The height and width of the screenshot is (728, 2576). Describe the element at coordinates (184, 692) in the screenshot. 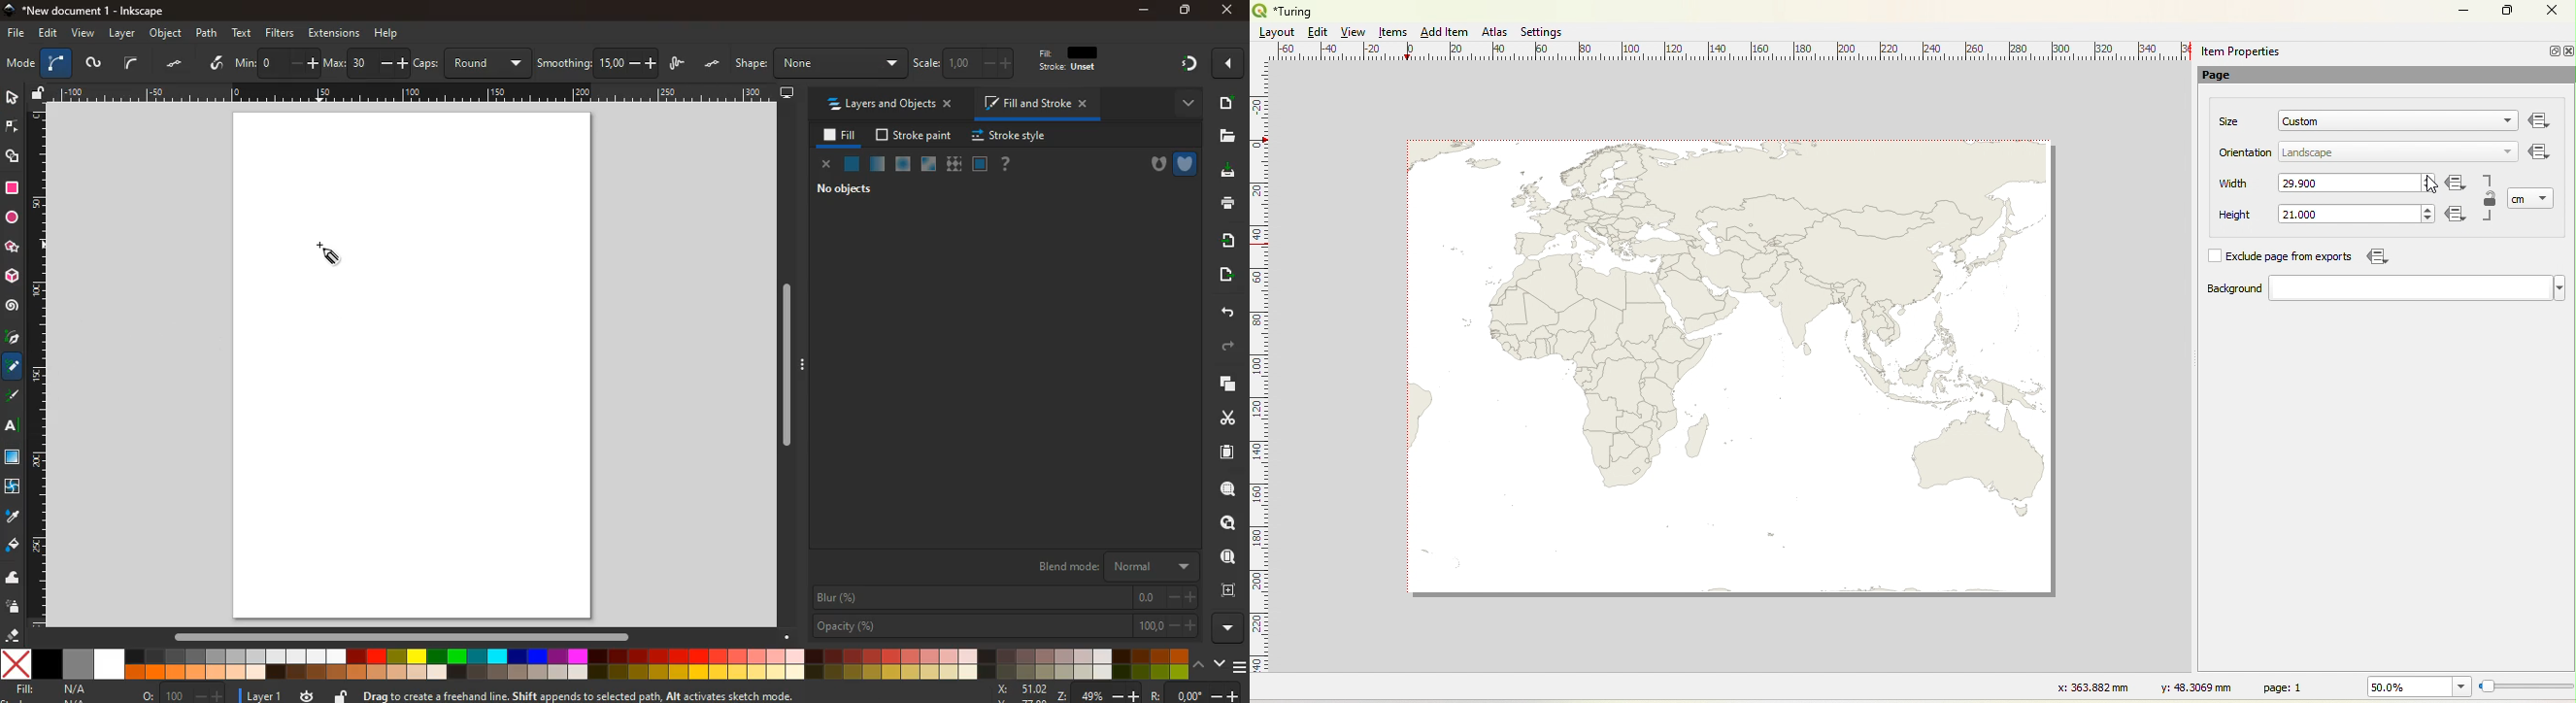

I see `zoom` at that location.